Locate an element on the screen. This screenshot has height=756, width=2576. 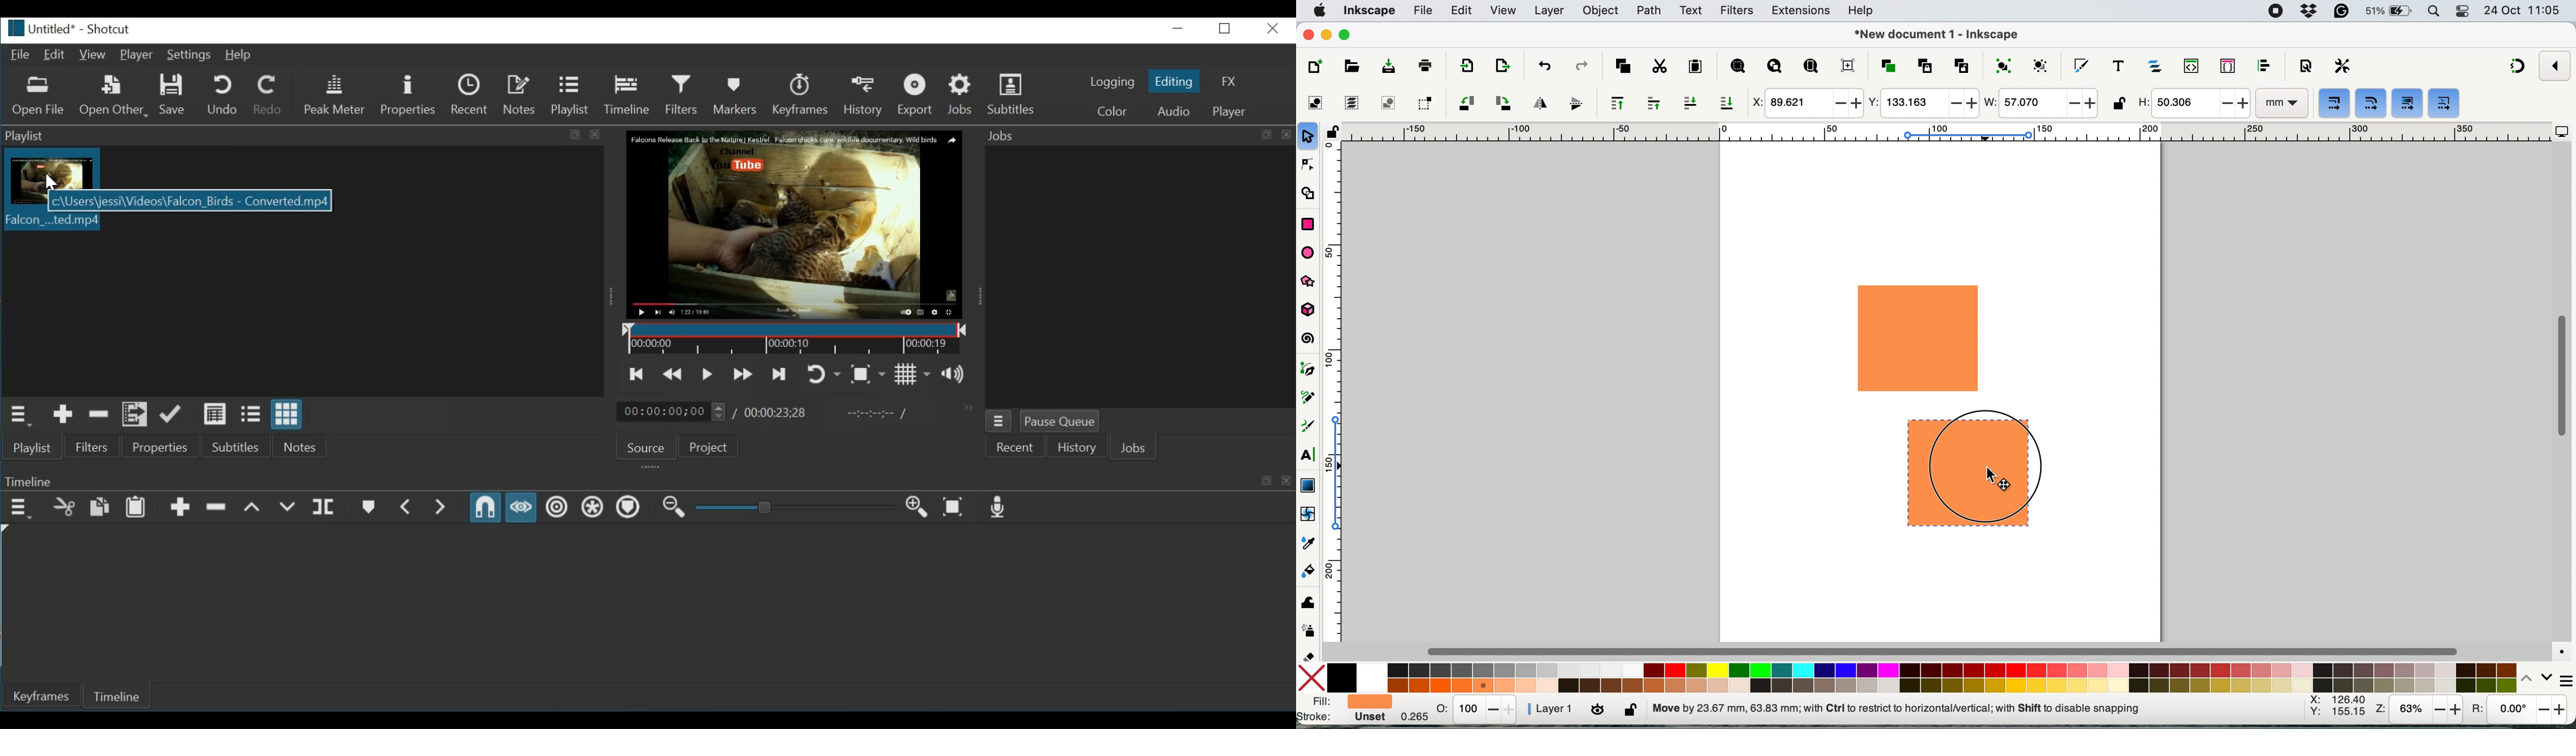
grammarly is located at coordinates (2343, 12).